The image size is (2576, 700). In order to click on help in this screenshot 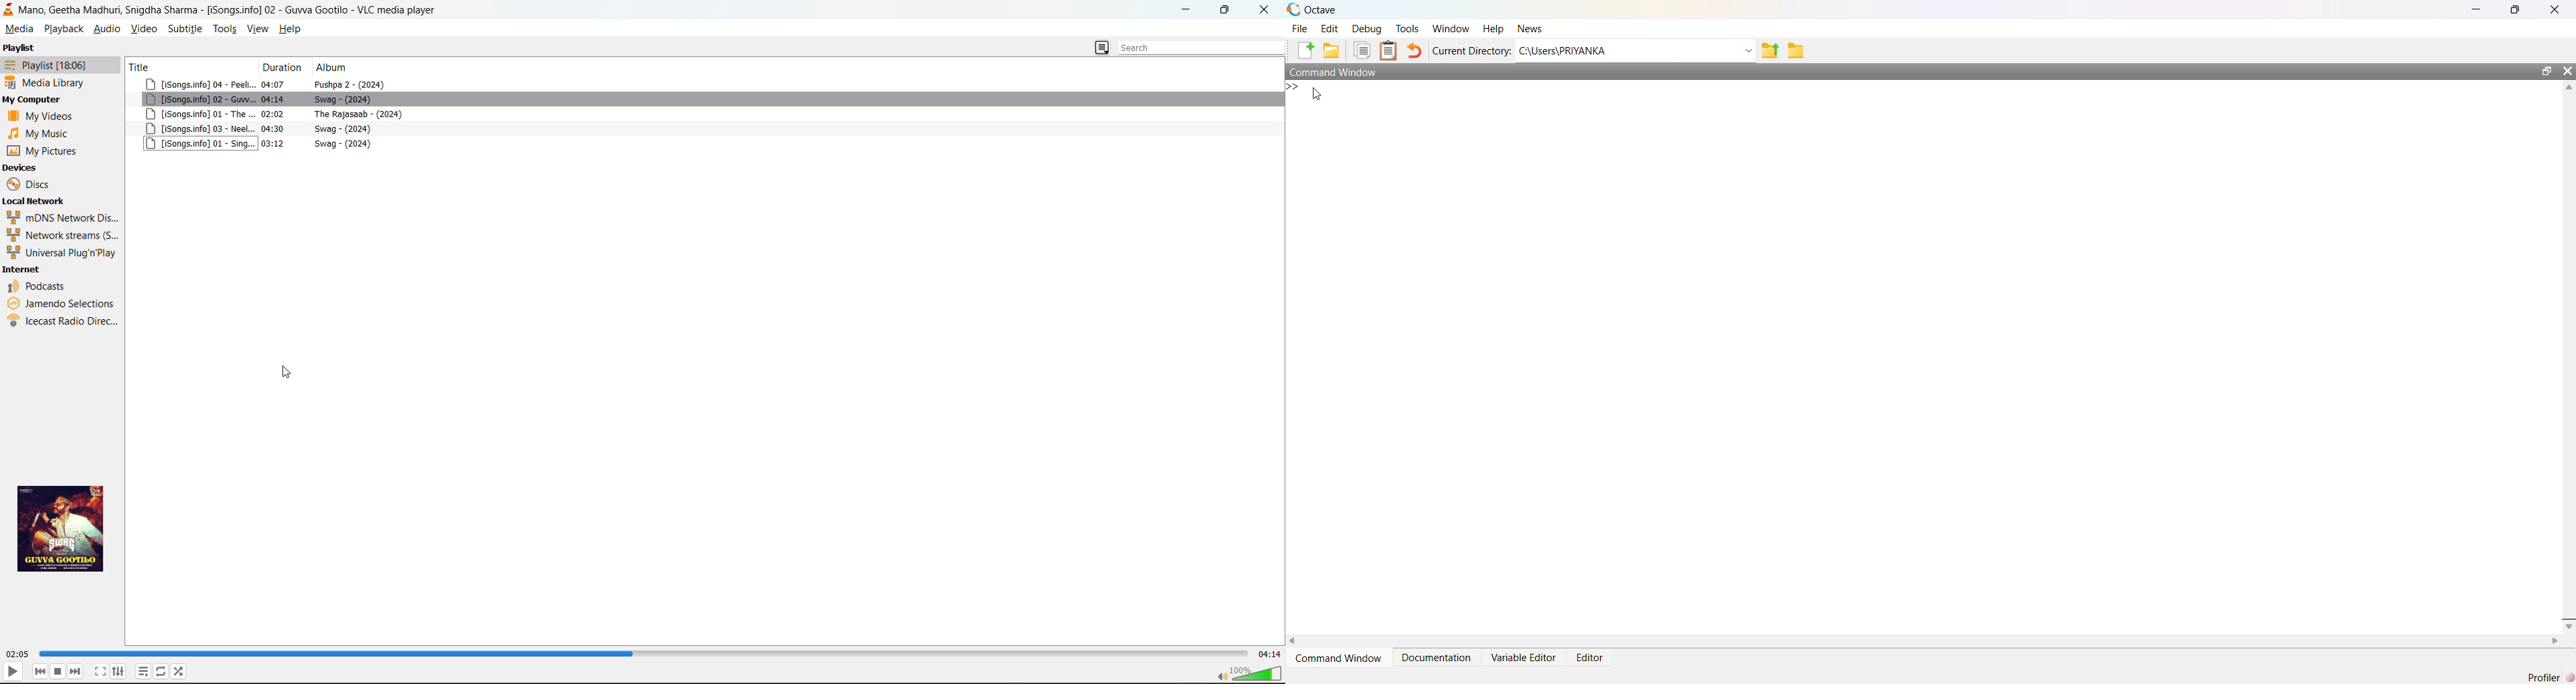, I will do `click(290, 28)`.